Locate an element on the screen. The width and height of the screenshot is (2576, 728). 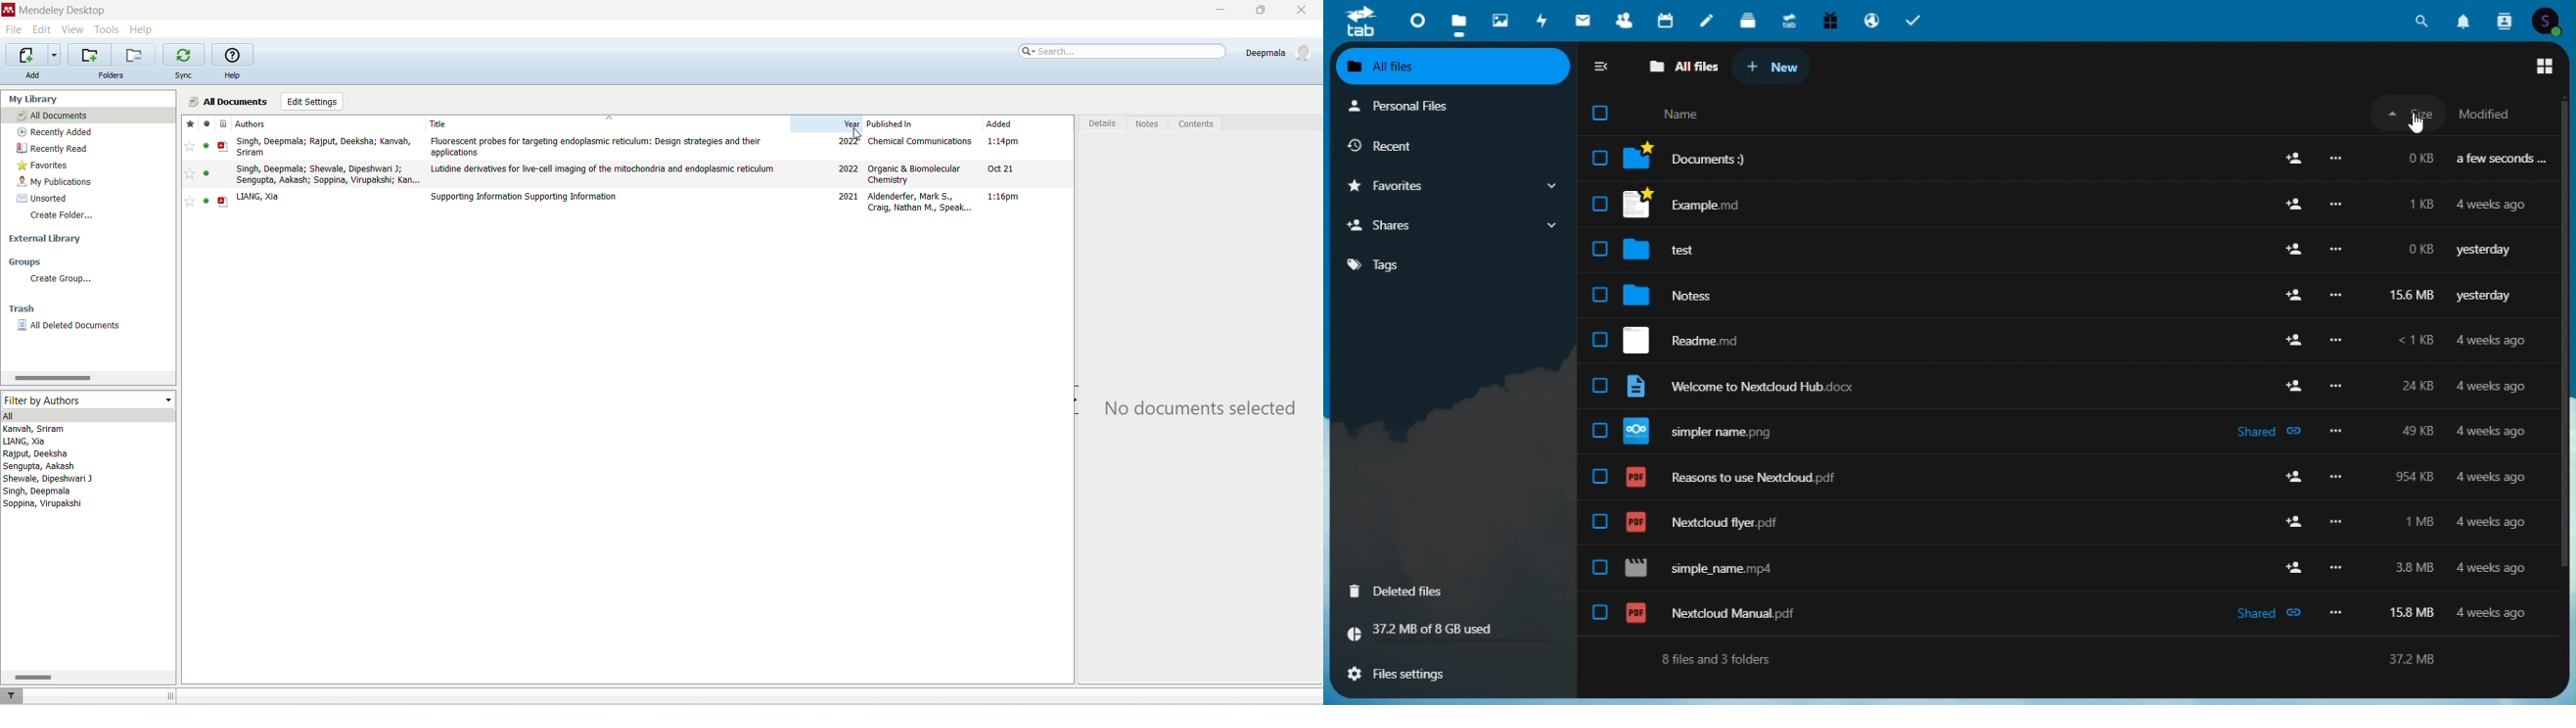
cursor is located at coordinates (2418, 123).